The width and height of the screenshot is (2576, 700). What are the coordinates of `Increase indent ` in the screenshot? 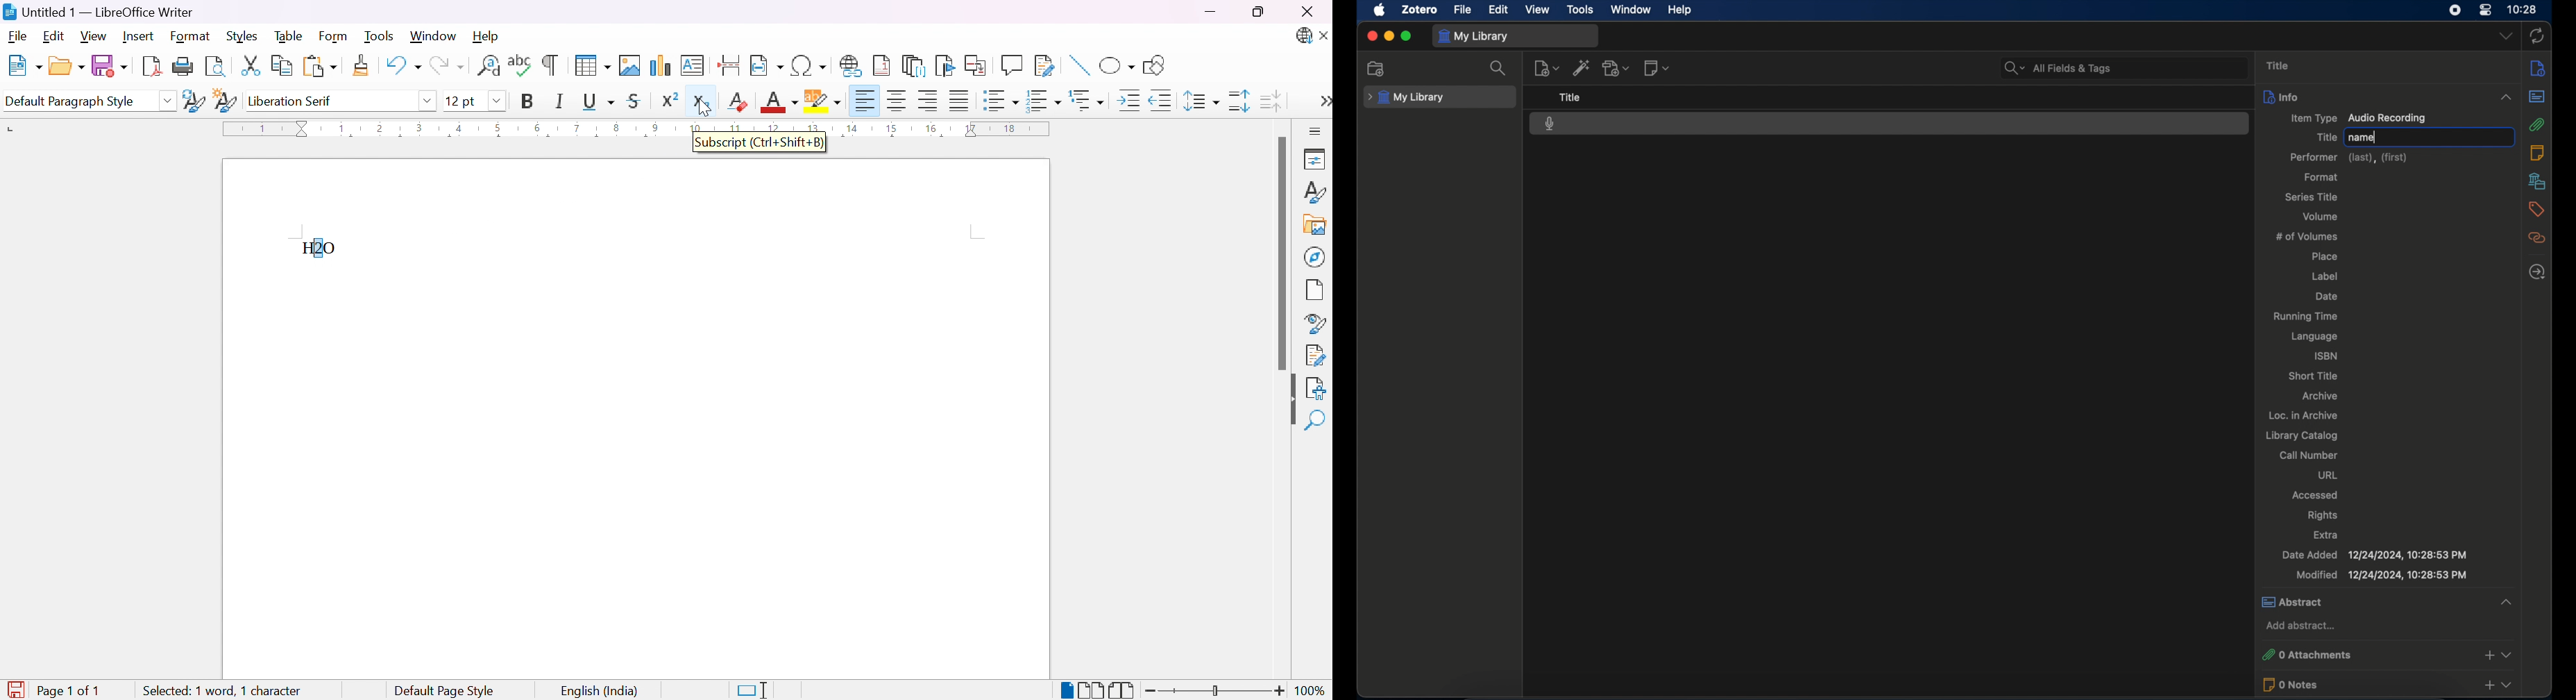 It's located at (1131, 103).